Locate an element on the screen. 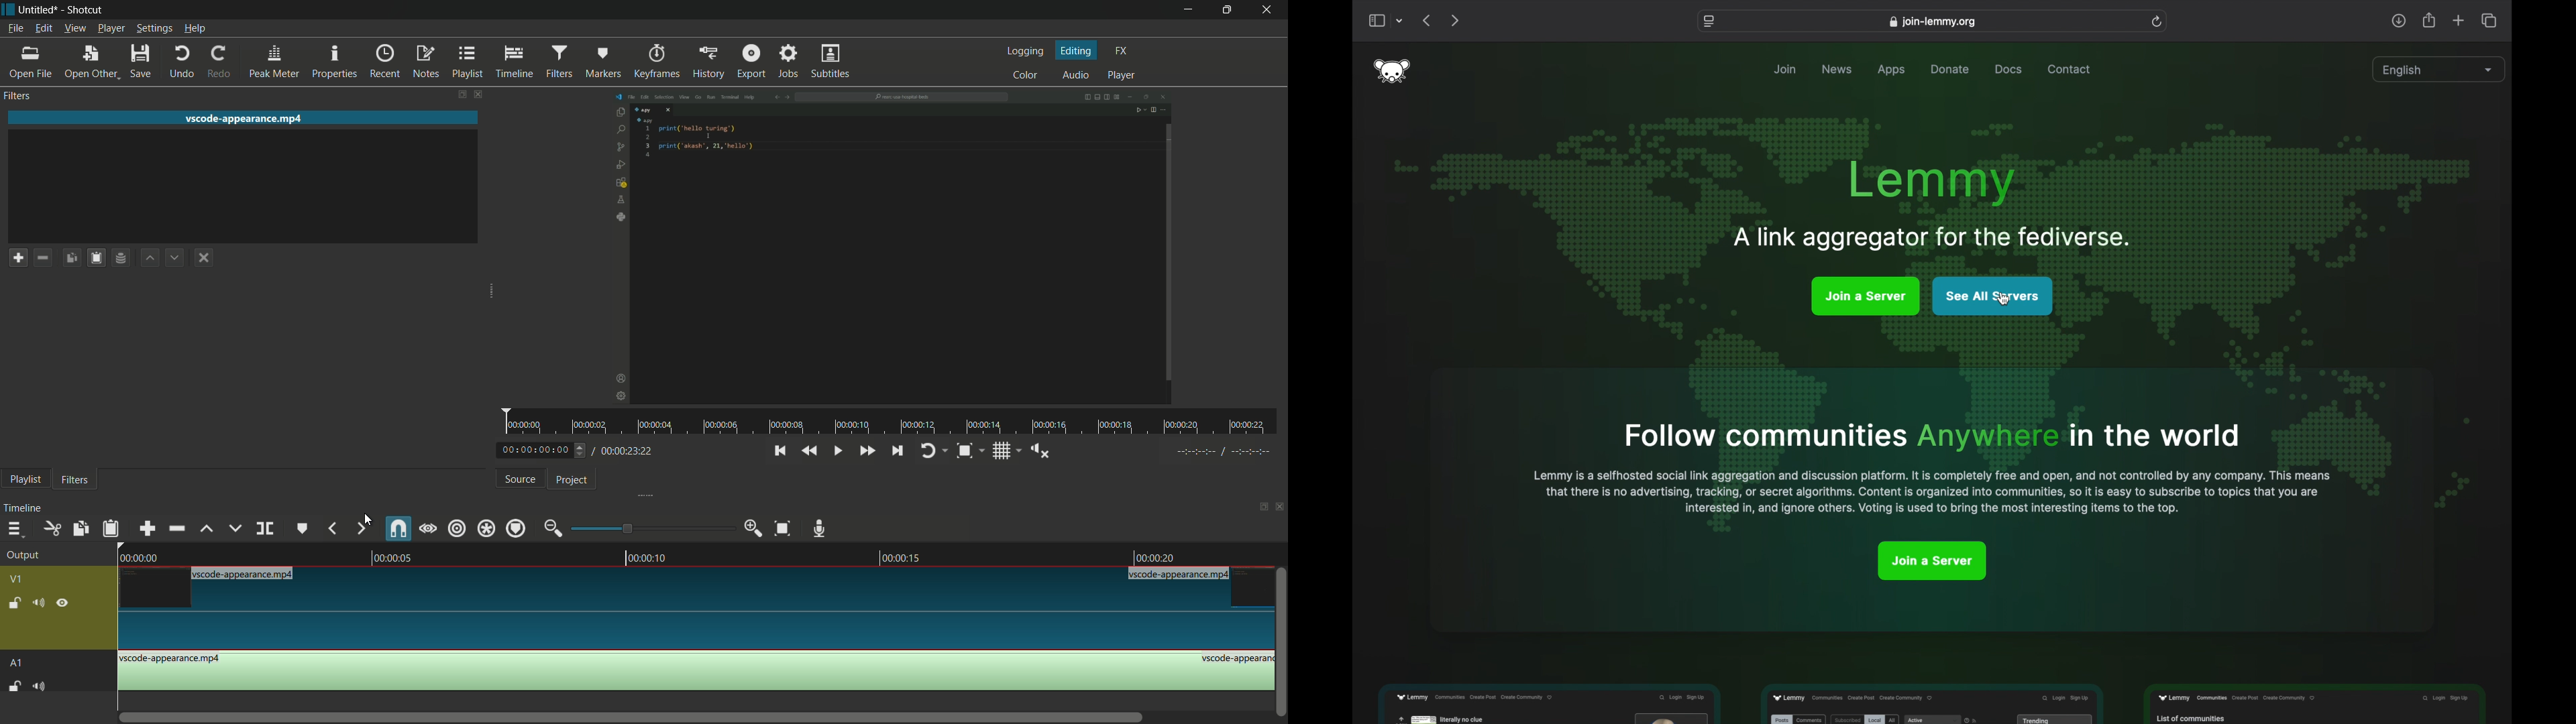 The height and width of the screenshot is (728, 2576). hide is located at coordinates (62, 603).